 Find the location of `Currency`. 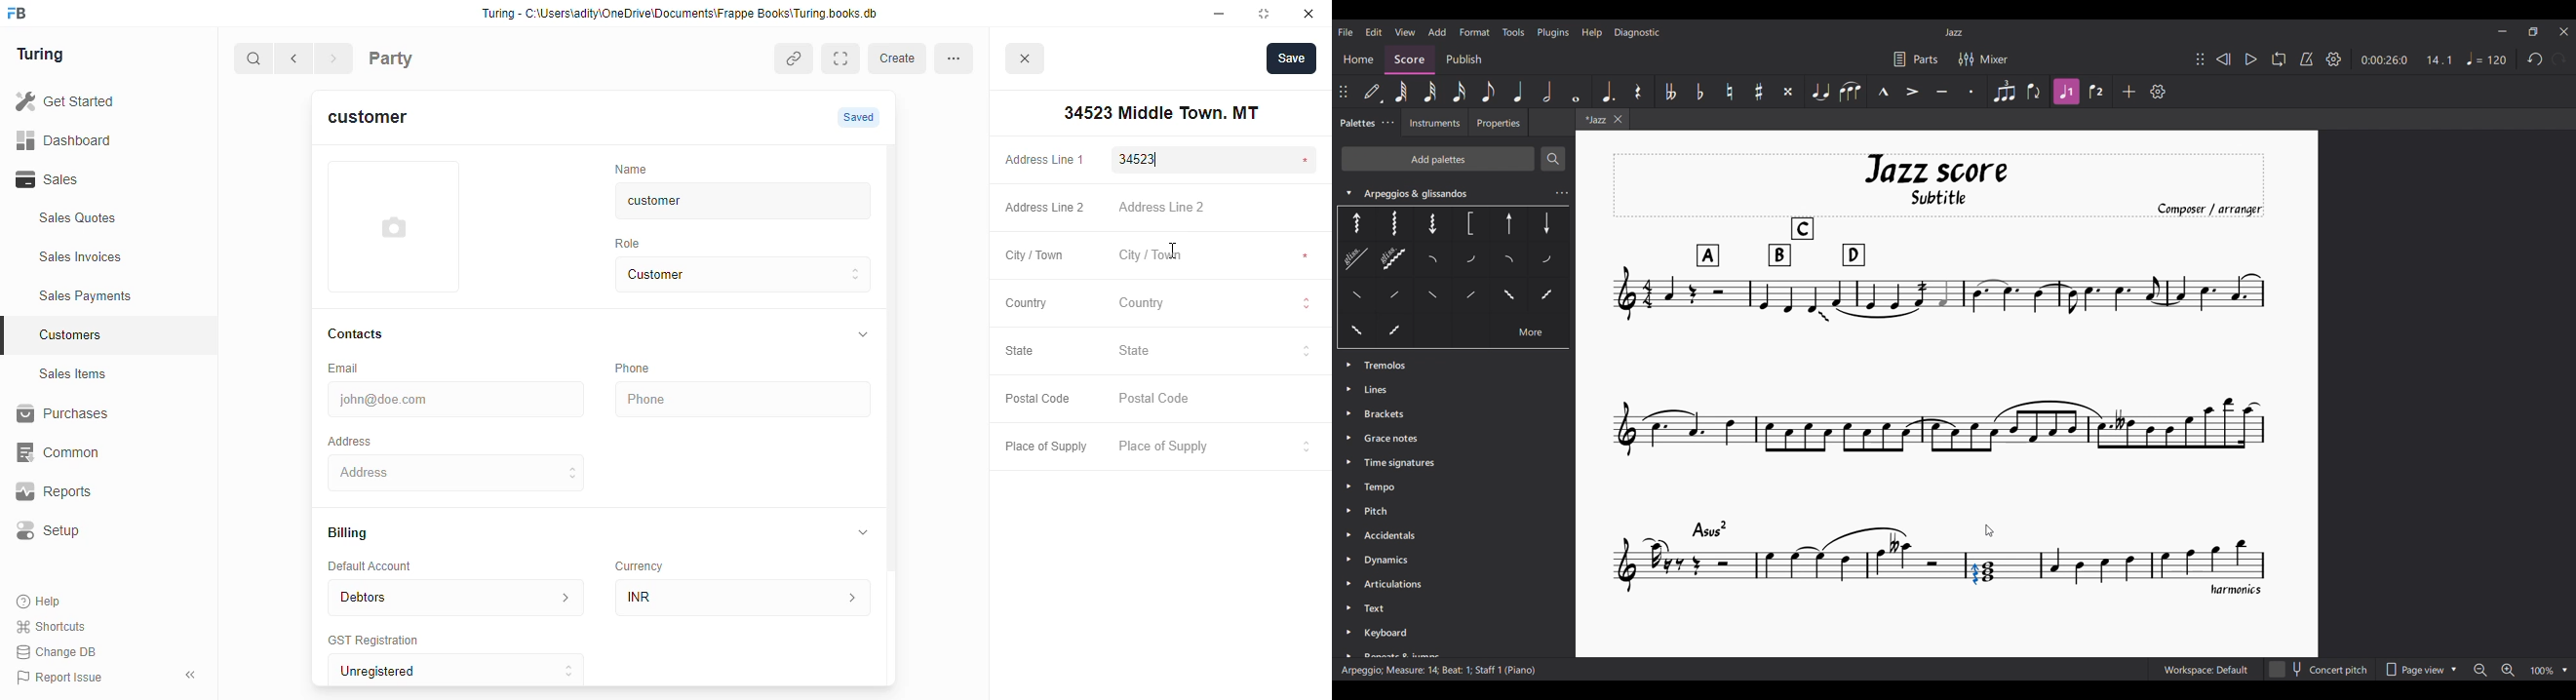

Currency is located at coordinates (647, 562).